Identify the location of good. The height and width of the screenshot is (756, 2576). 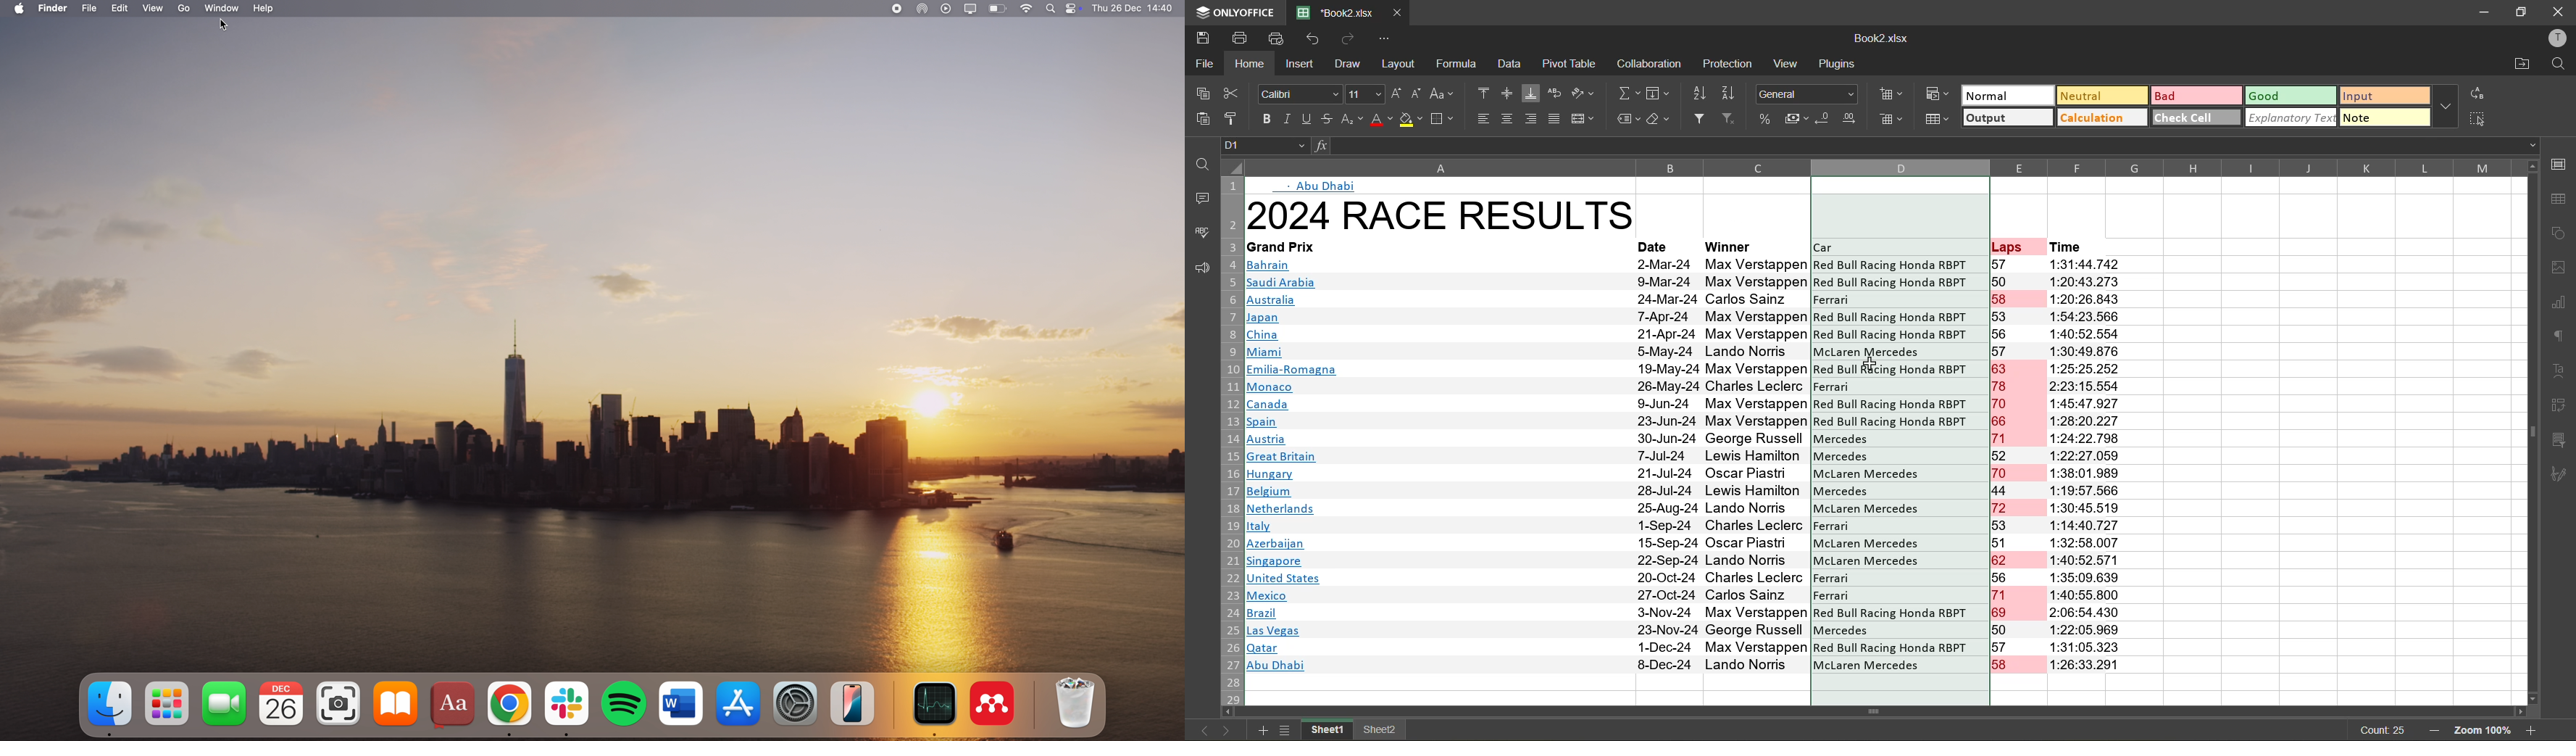
(2289, 96).